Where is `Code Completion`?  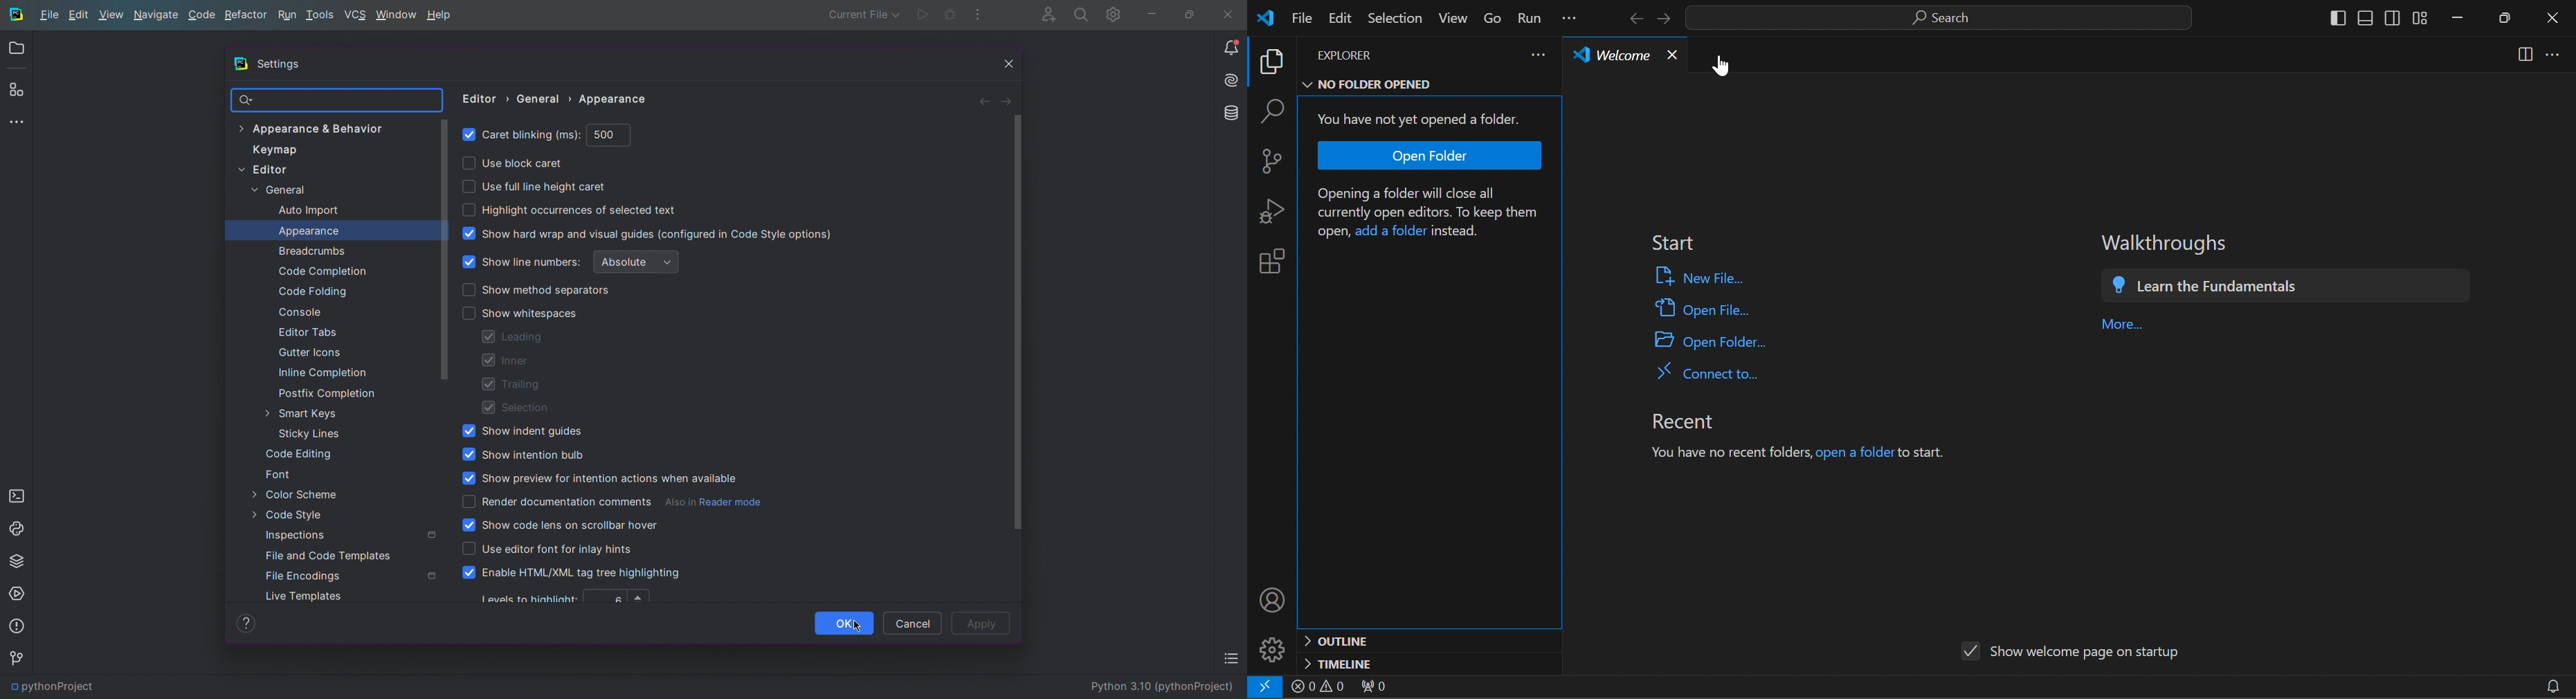 Code Completion is located at coordinates (321, 272).